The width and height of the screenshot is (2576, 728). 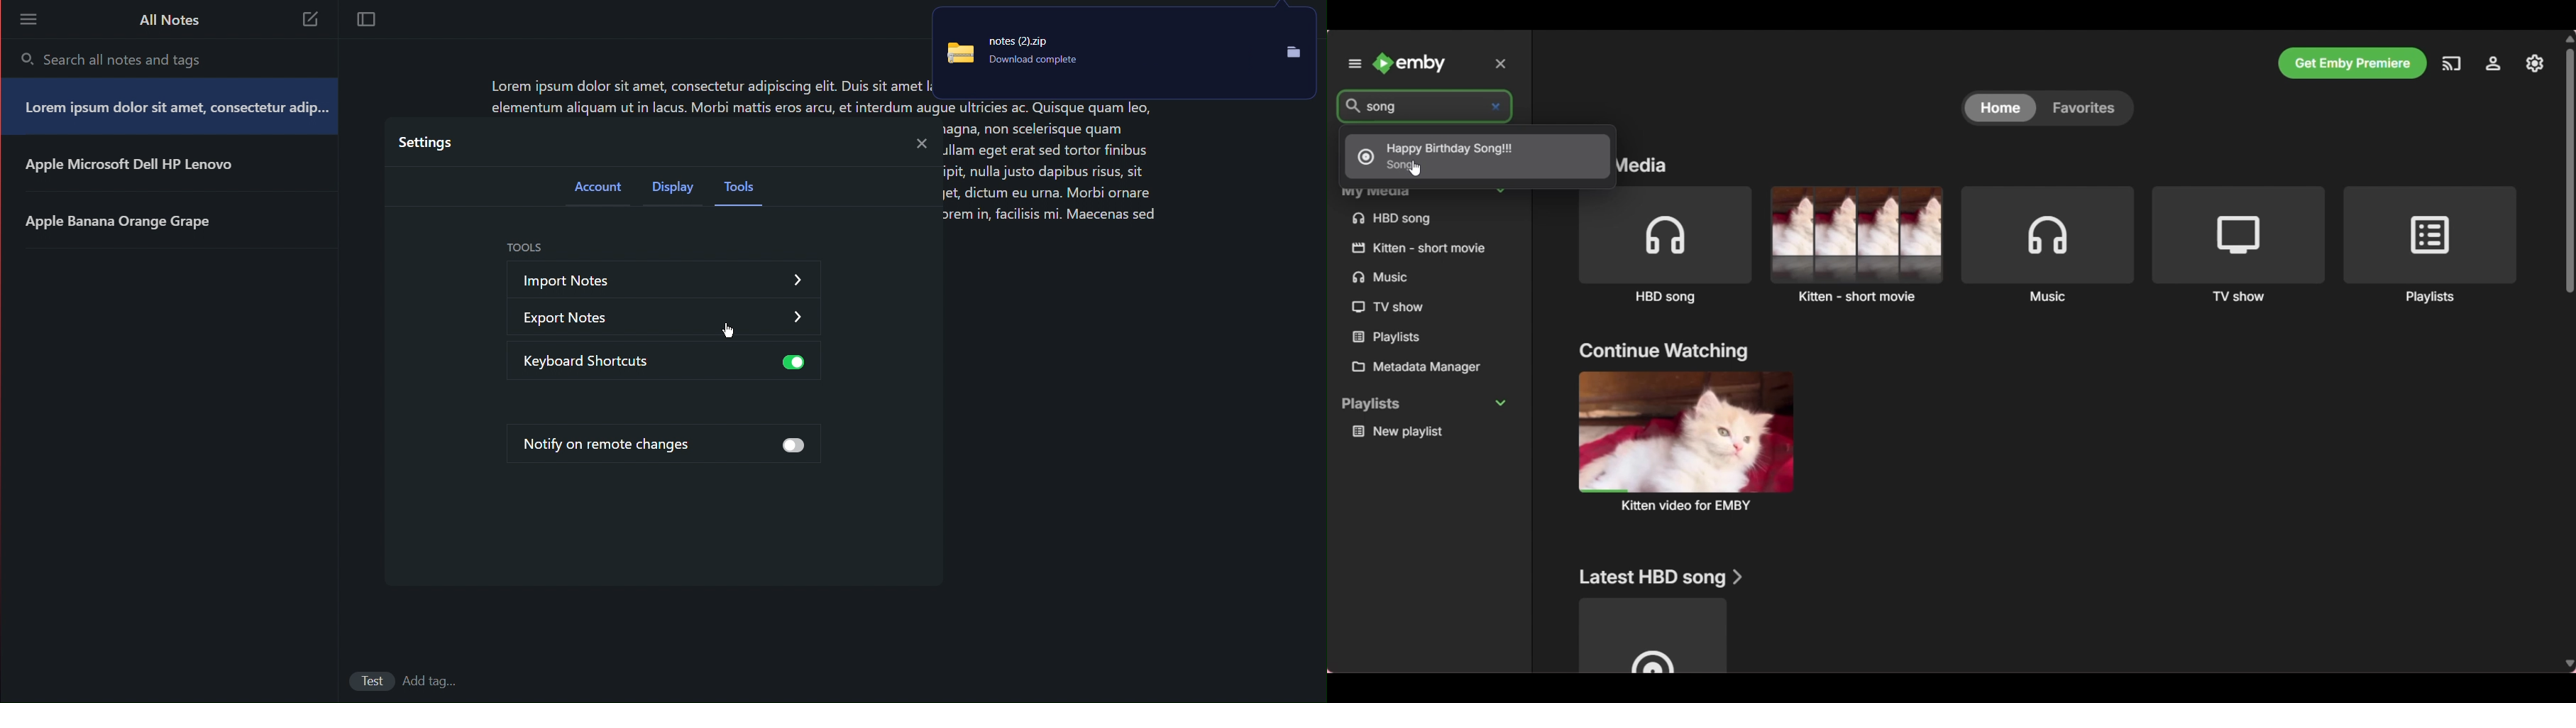 What do you see at coordinates (1391, 337) in the screenshot?
I see `Playlists` at bounding box center [1391, 337].